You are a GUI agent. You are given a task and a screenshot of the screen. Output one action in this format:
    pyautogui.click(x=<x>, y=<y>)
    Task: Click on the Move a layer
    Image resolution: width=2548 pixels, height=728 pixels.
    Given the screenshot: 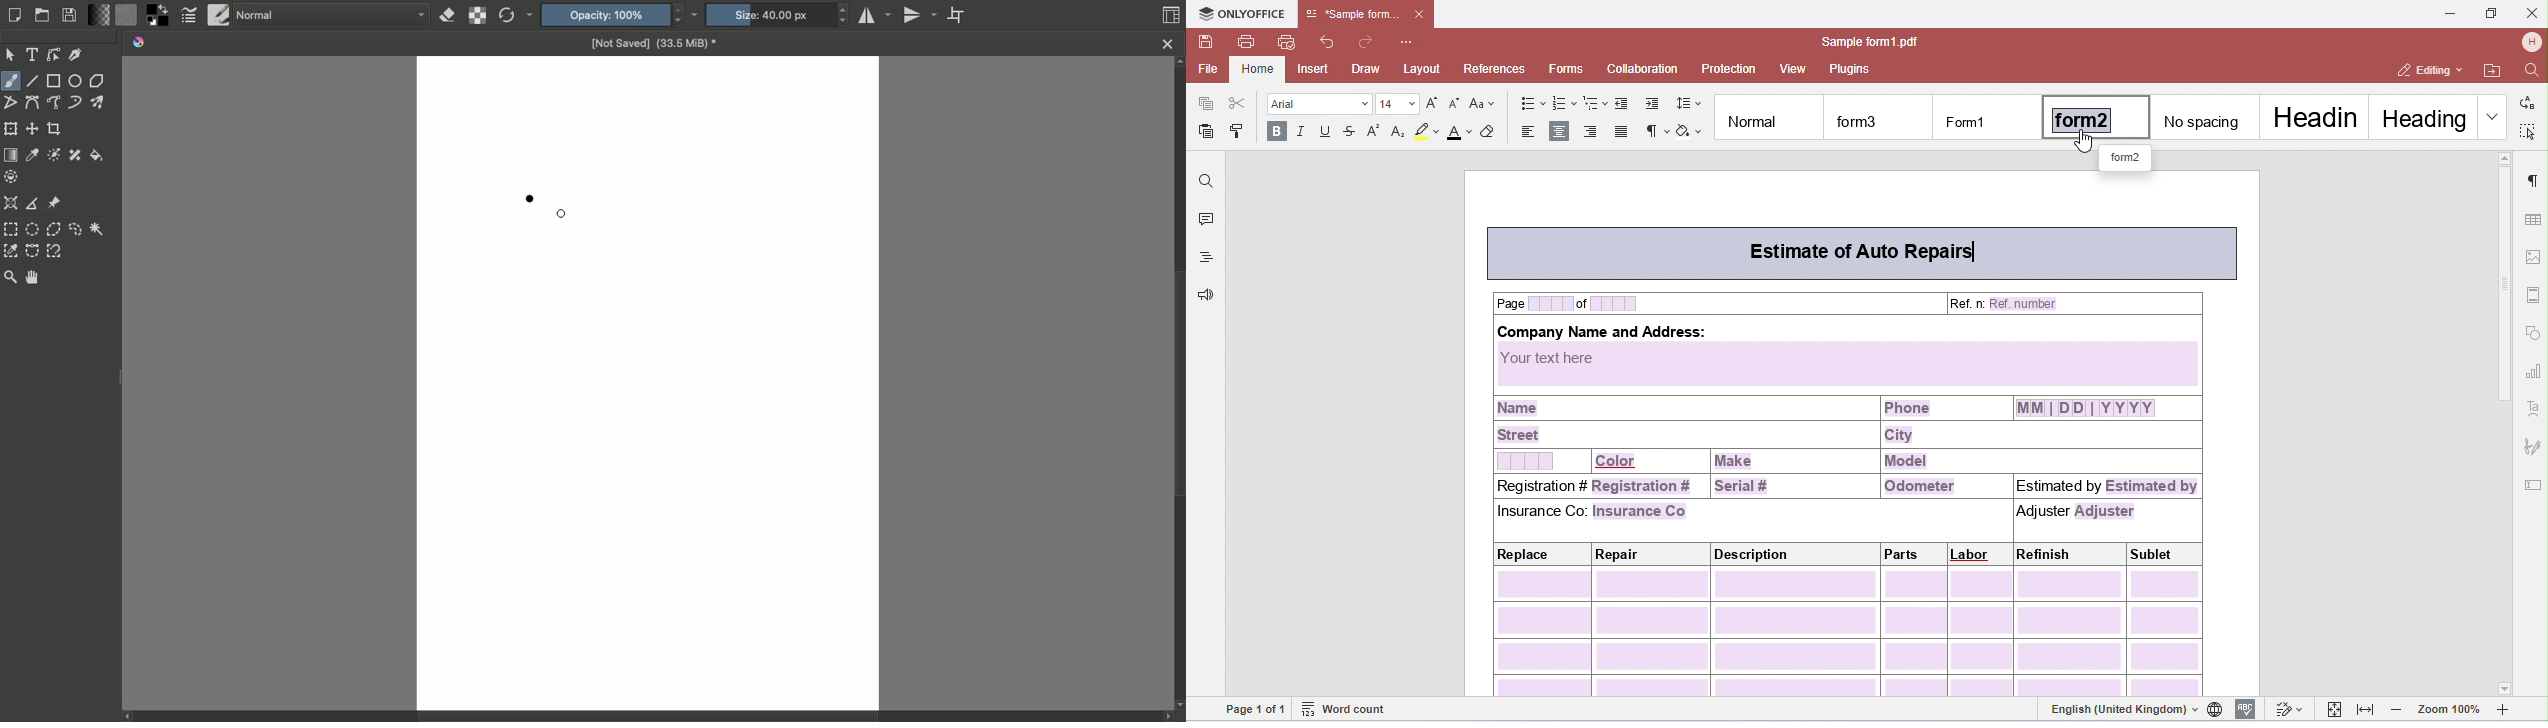 What is the action you would take?
    pyautogui.click(x=33, y=129)
    